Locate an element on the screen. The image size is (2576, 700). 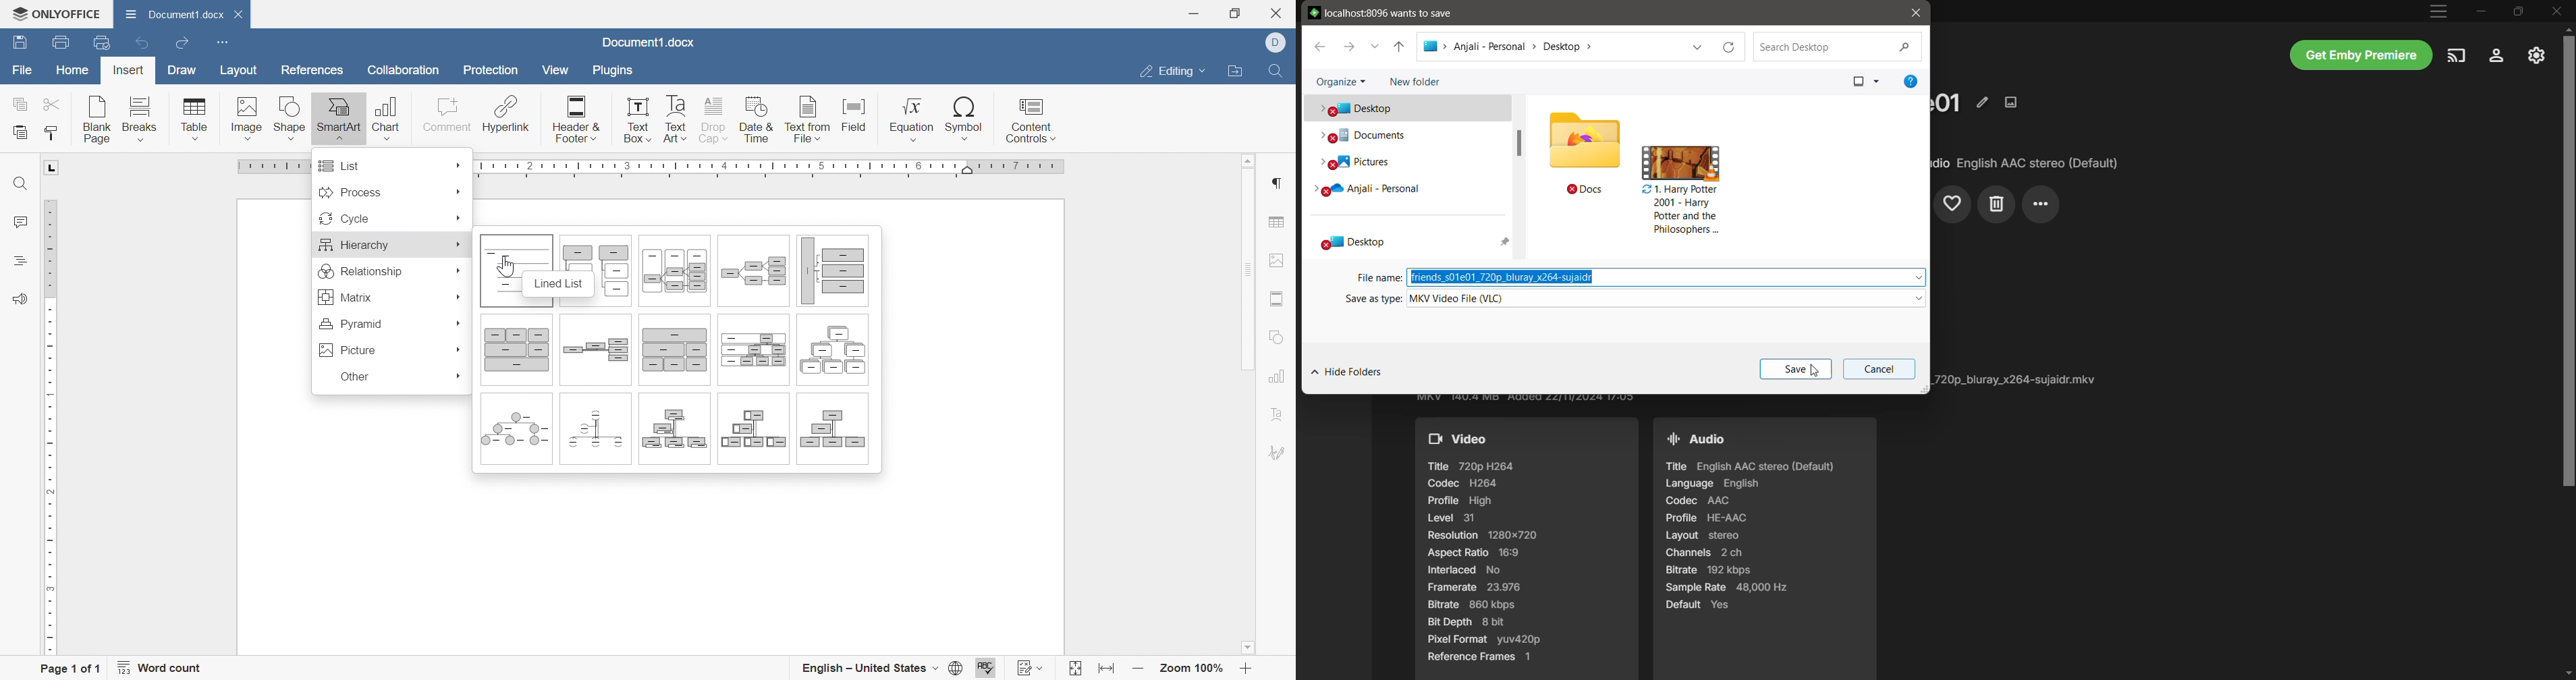
Hierarchy is located at coordinates (353, 246).